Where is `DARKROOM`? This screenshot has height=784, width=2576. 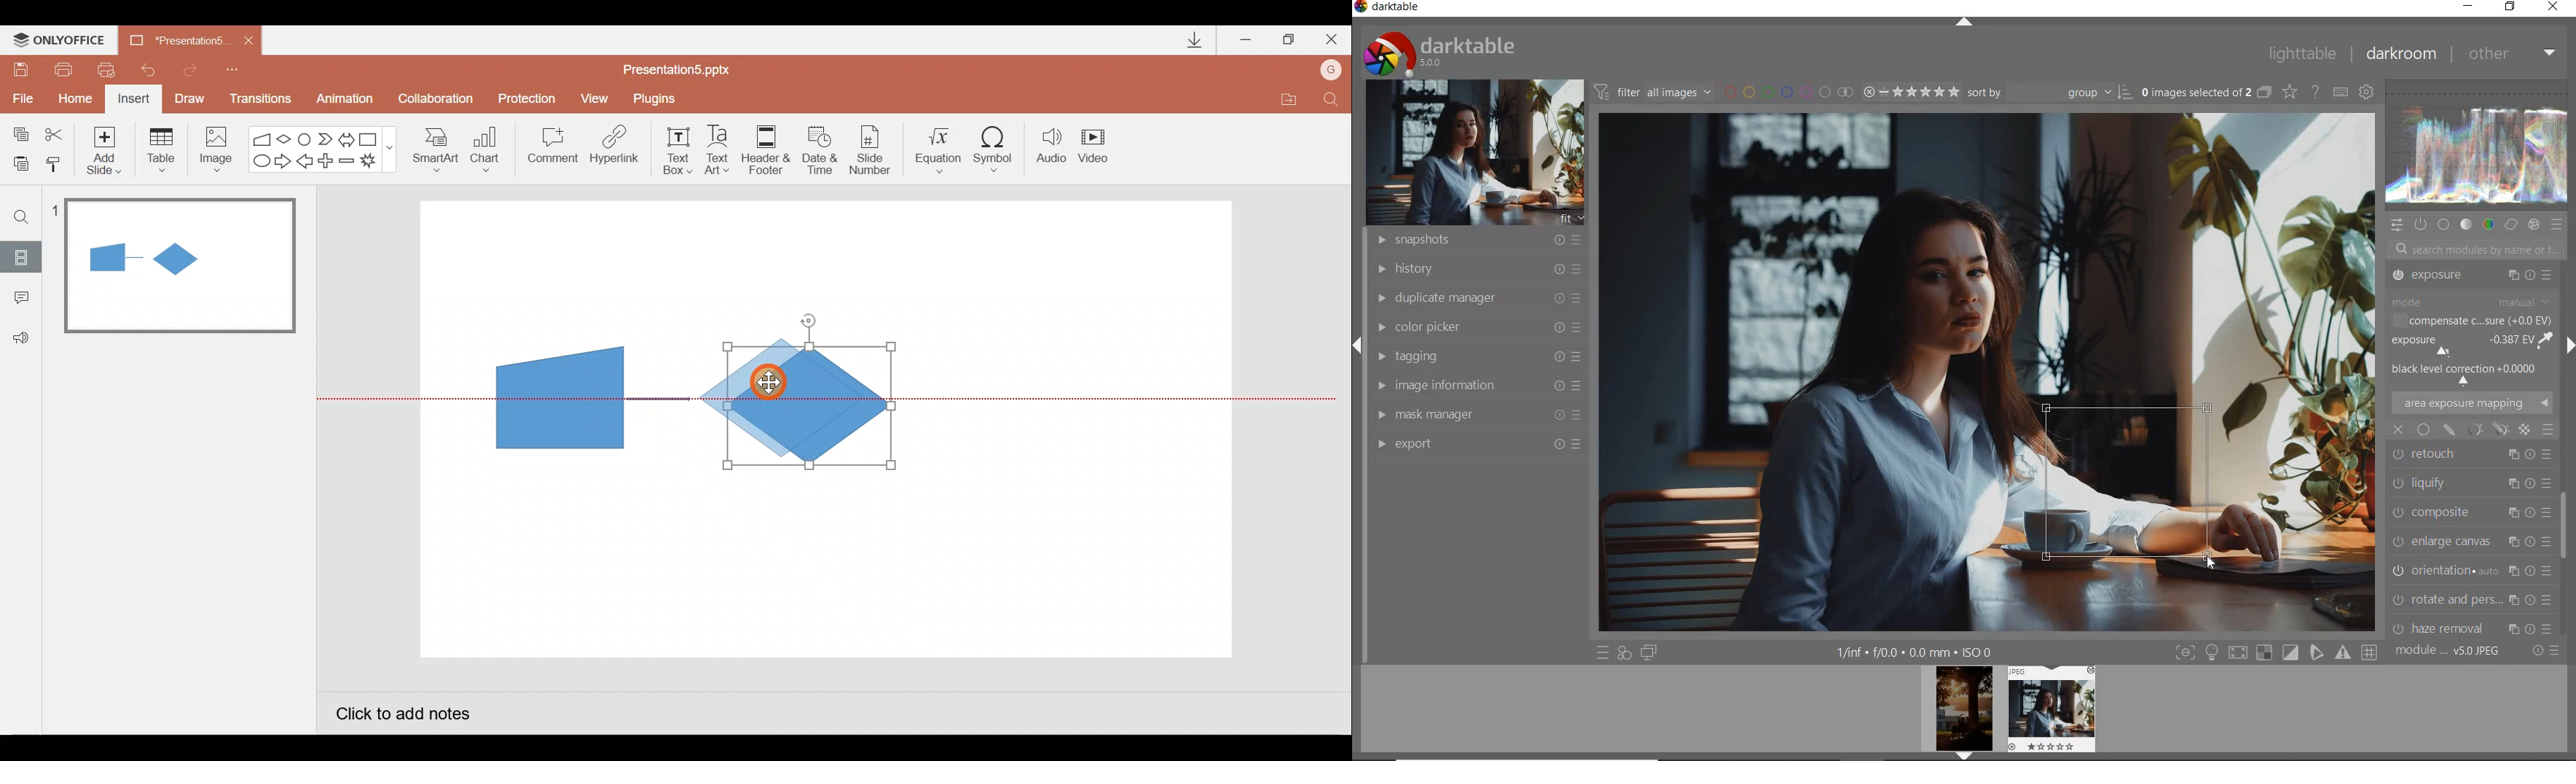
DARKROOM is located at coordinates (2403, 53).